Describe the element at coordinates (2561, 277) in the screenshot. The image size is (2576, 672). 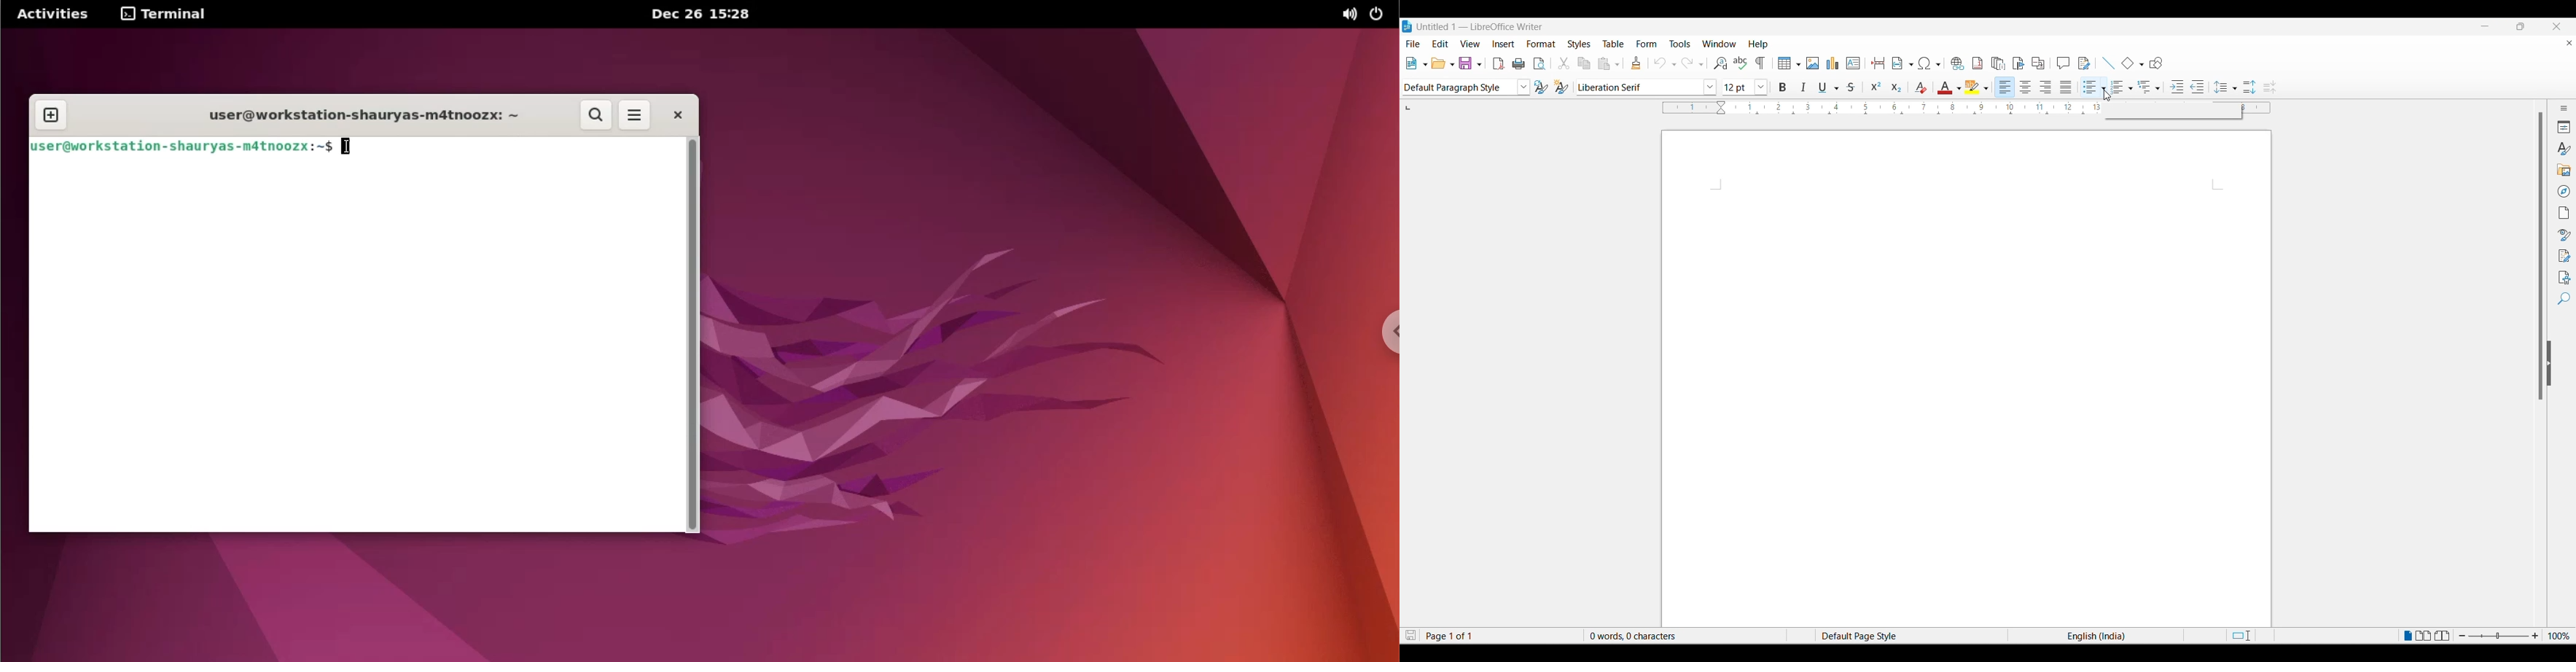
I see `Accessibility check` at that location.